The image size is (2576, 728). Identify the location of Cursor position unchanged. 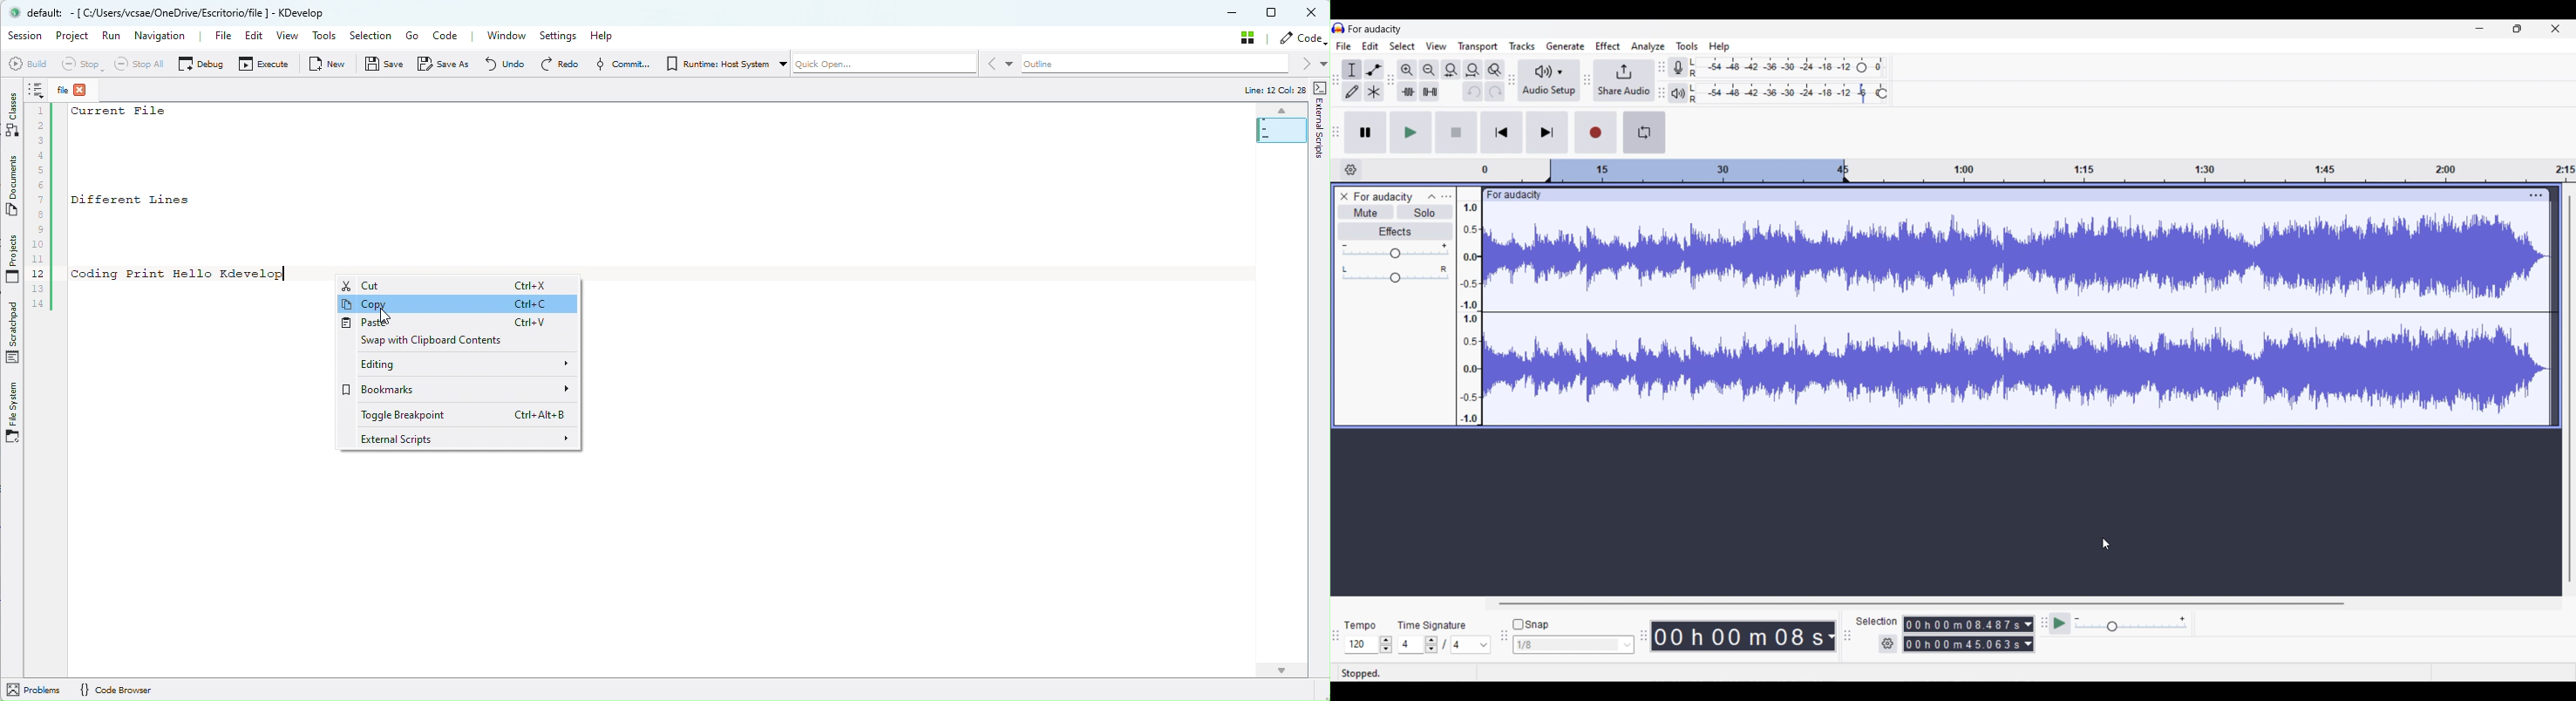
(2106, 544).